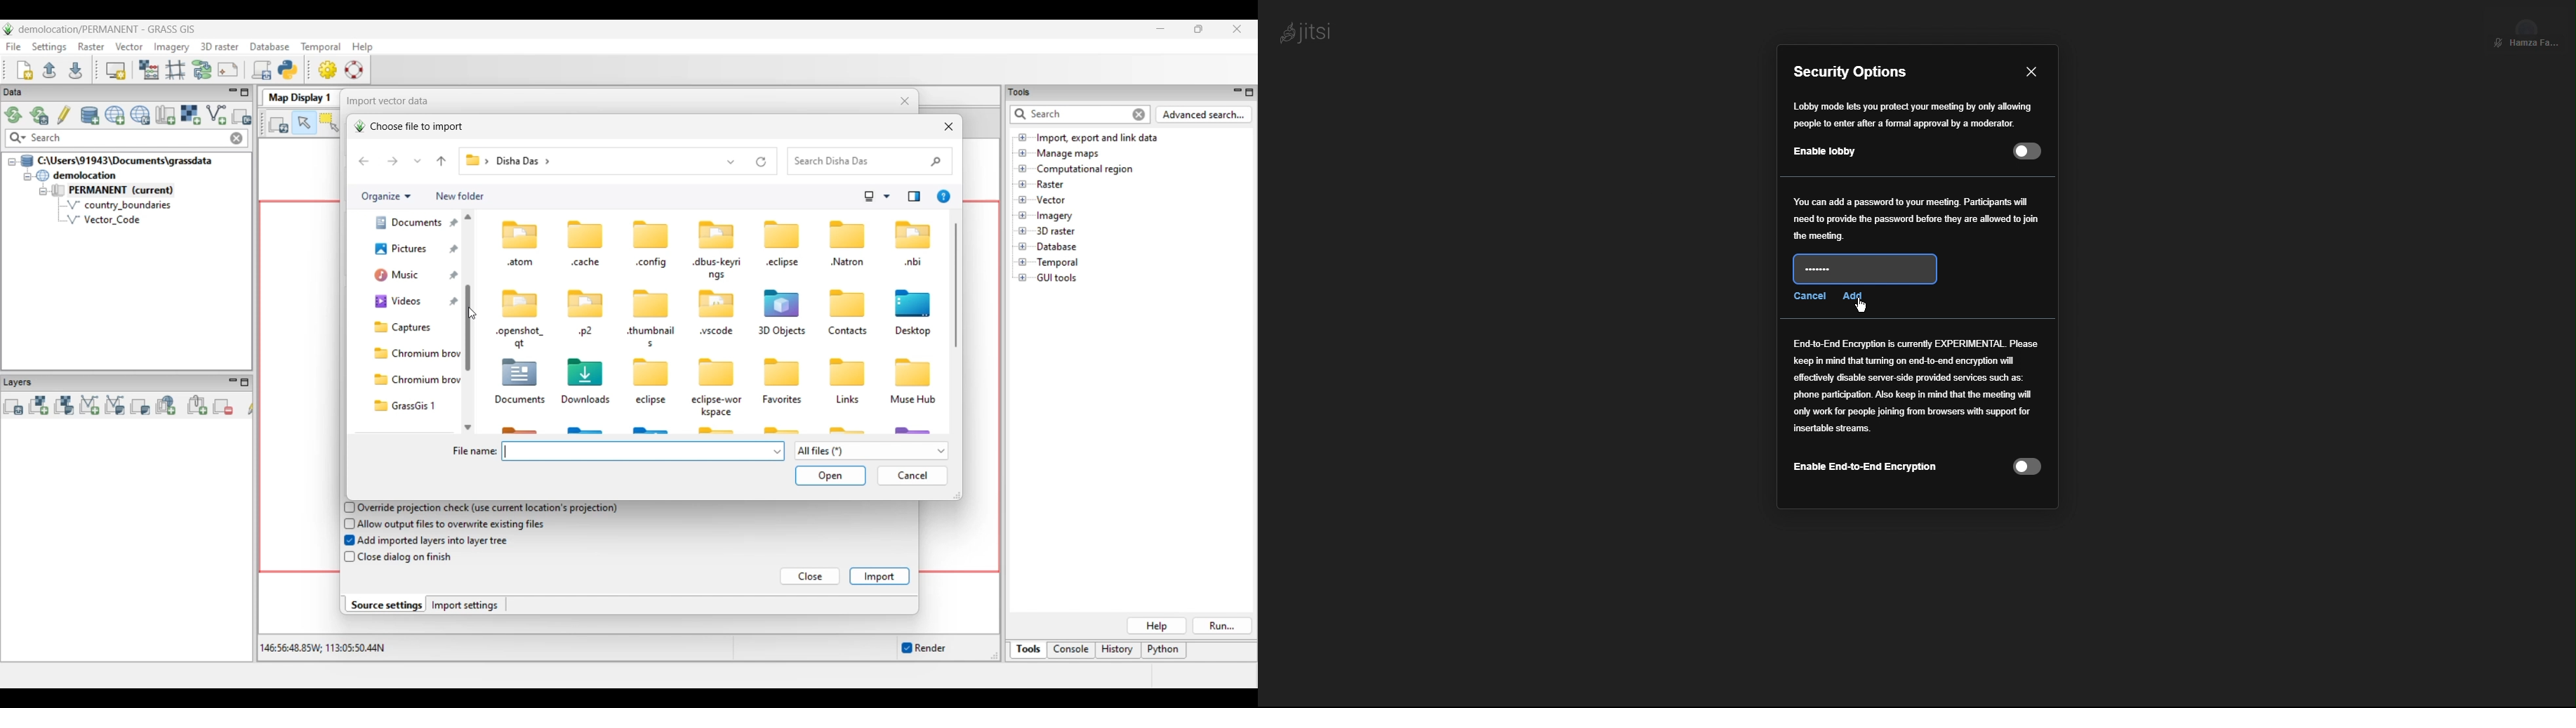  Describe the element at coordinates (1863, 306) in the screenshot. I see `Cursor` at that location.